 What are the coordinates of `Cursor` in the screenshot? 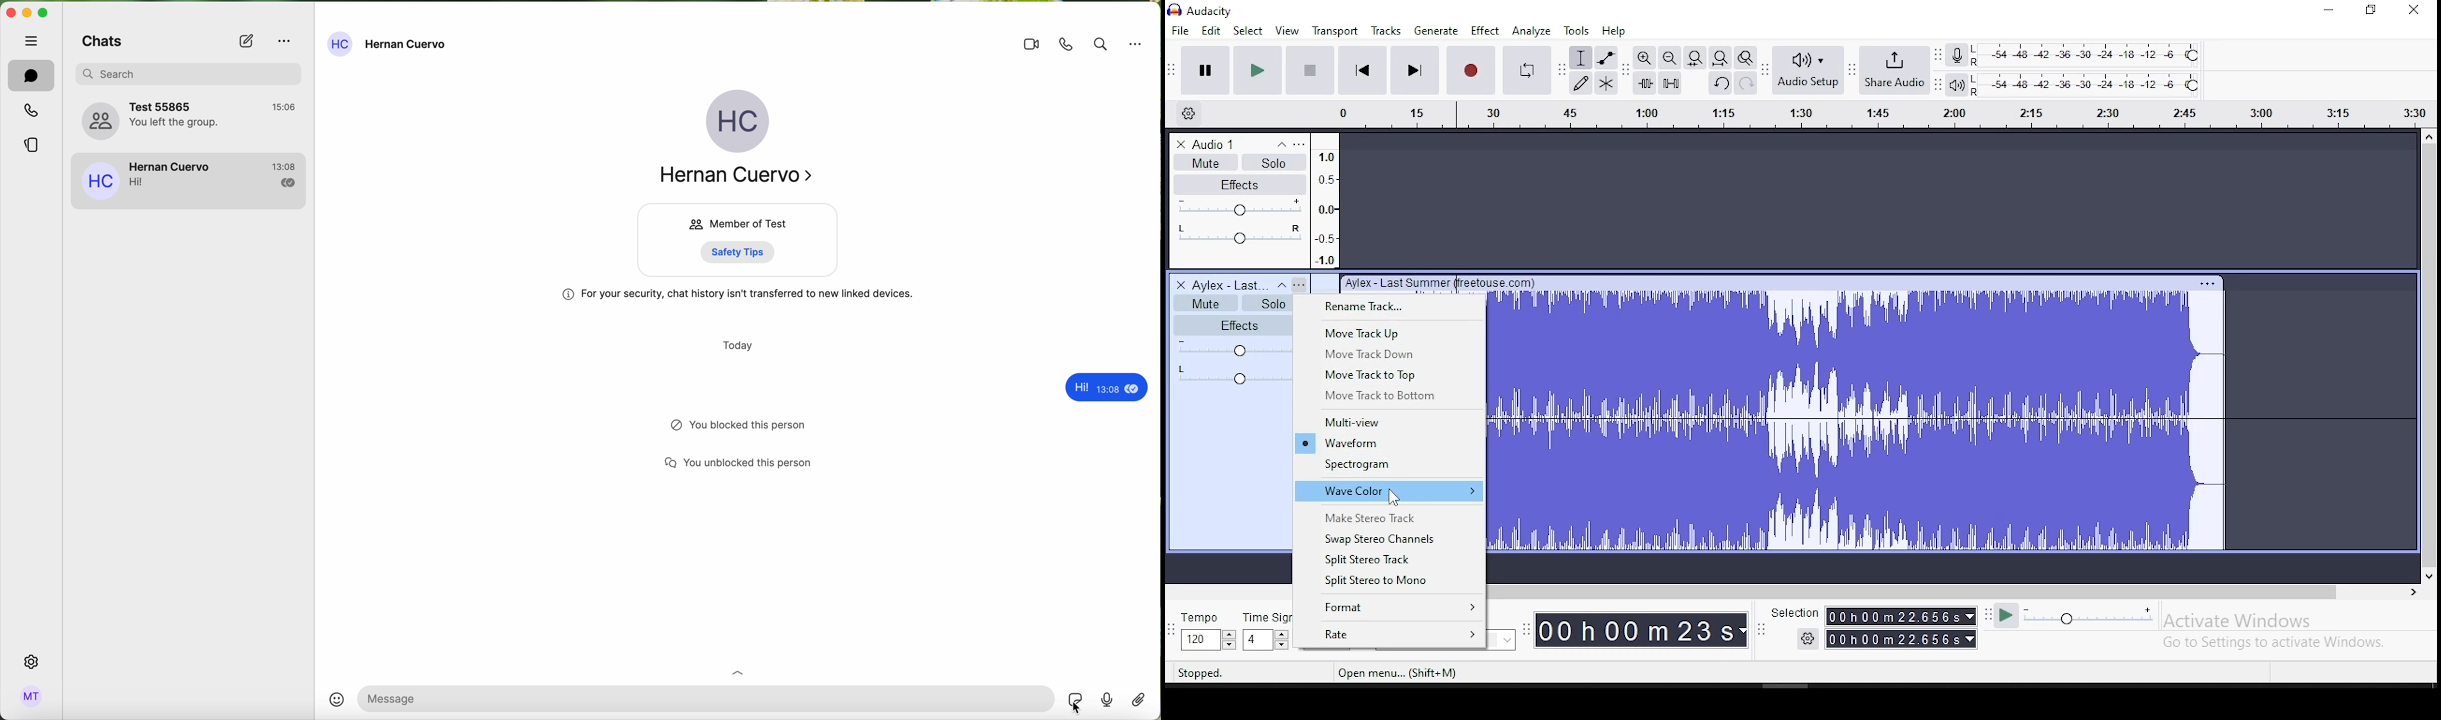 It's located at (1393, 499).